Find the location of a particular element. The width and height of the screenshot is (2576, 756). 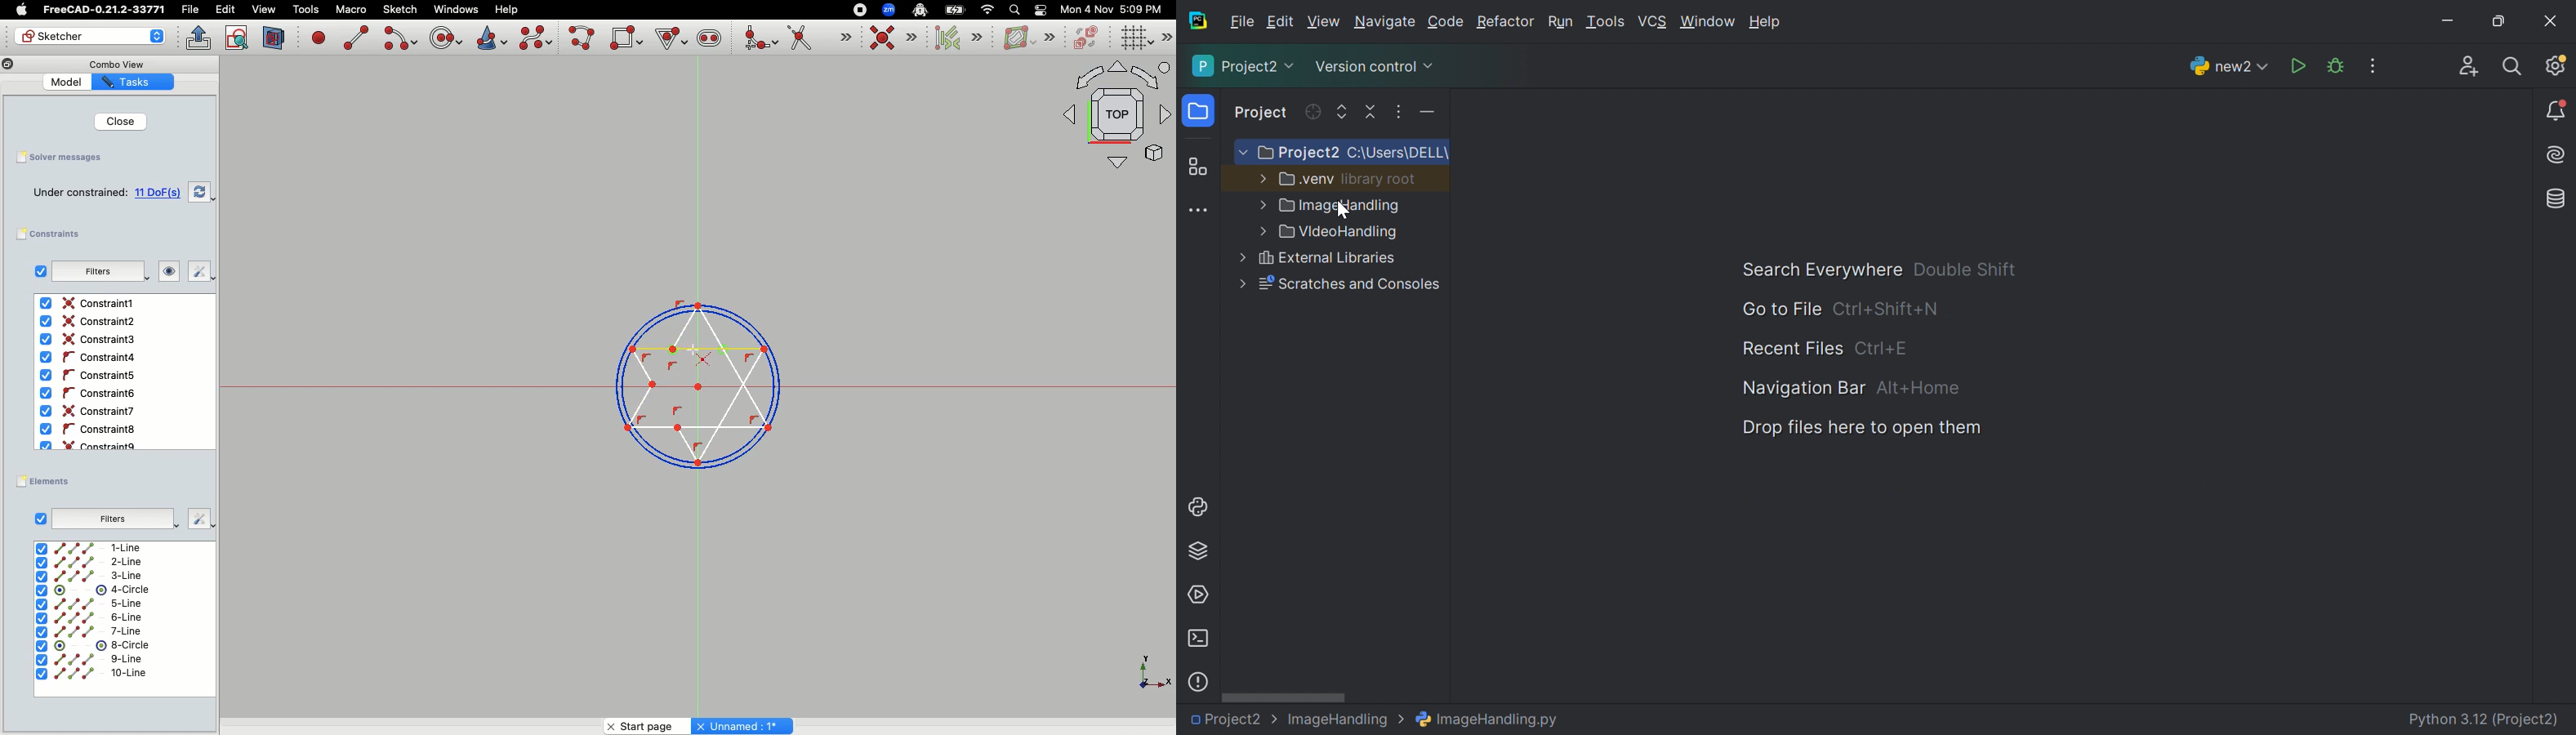

Collapse all is located at coordinates (1372, 112).